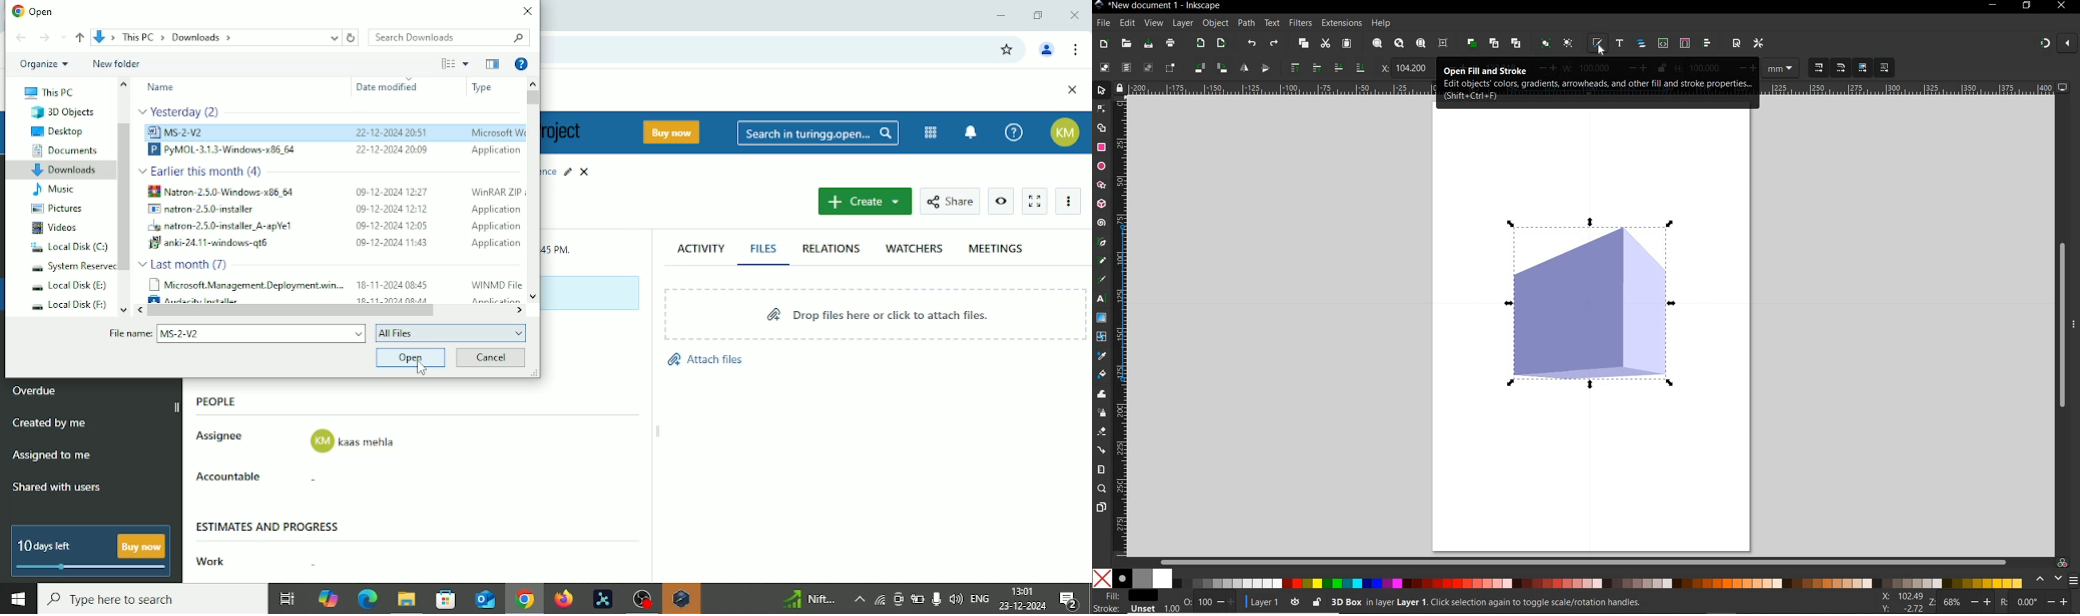  I want to click on SCROLLBAR, so click(1587, 561).